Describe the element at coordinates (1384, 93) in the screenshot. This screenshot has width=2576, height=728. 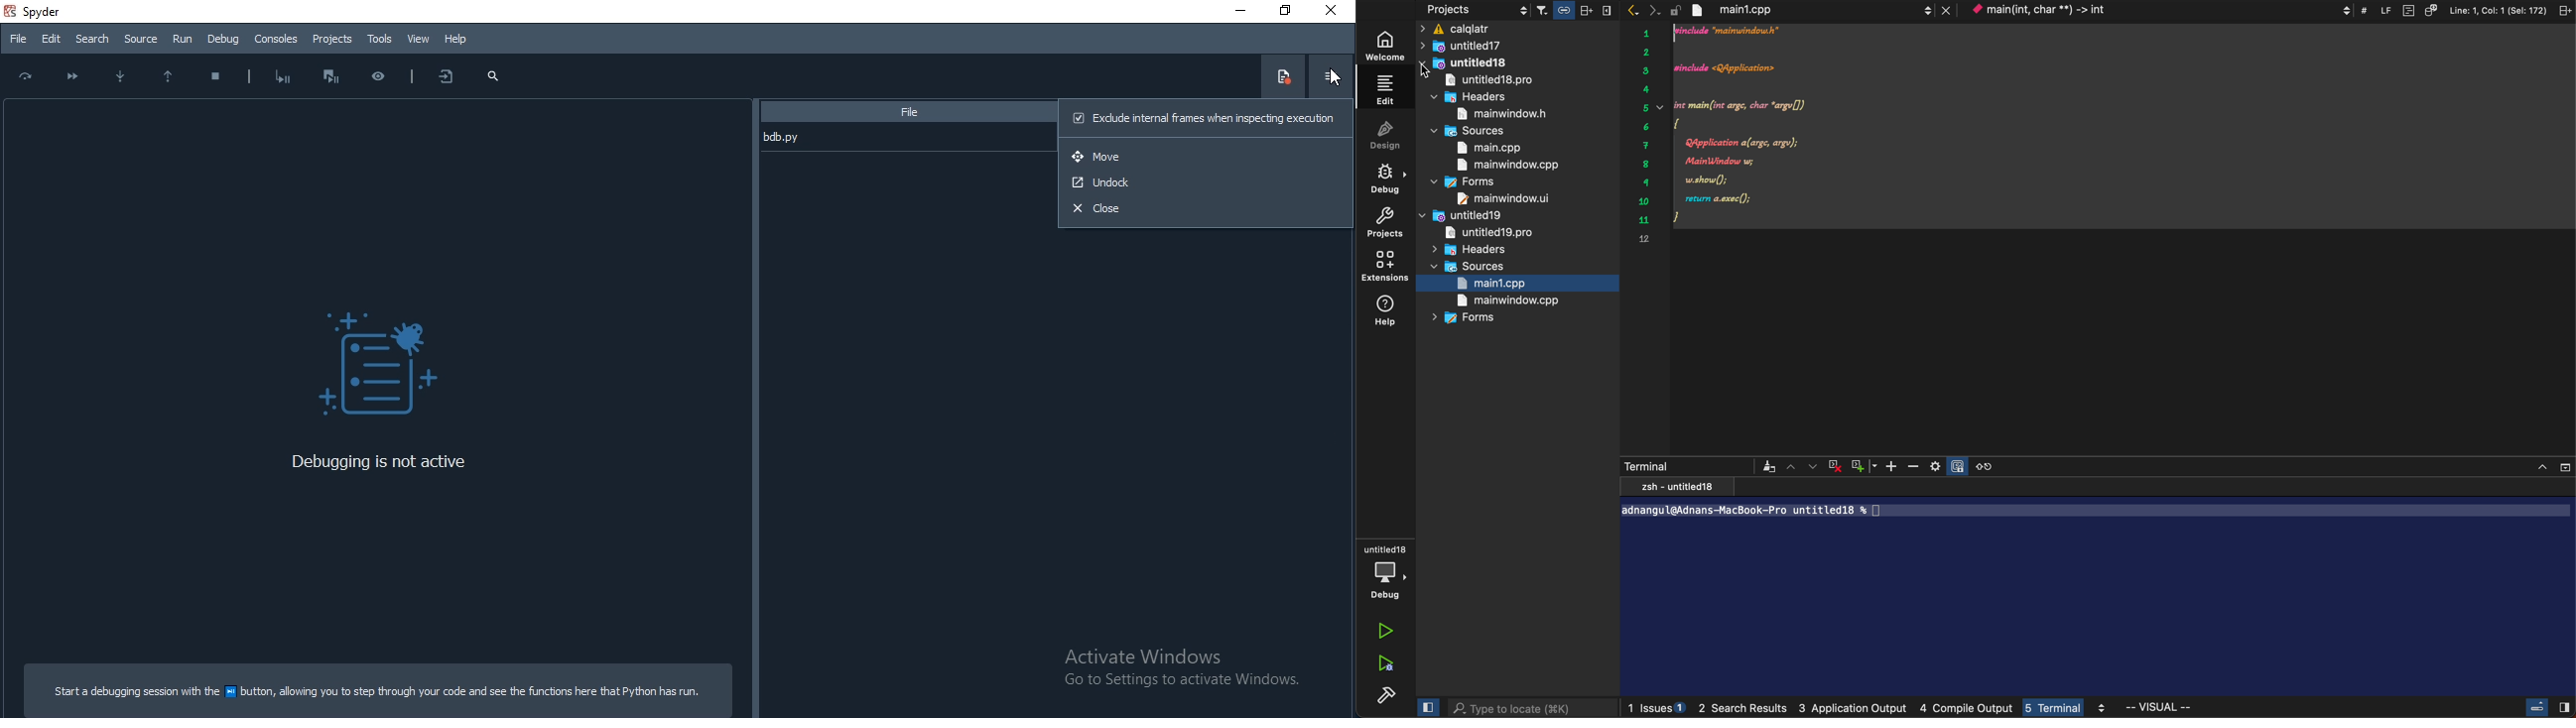
I see `edit` at that location.